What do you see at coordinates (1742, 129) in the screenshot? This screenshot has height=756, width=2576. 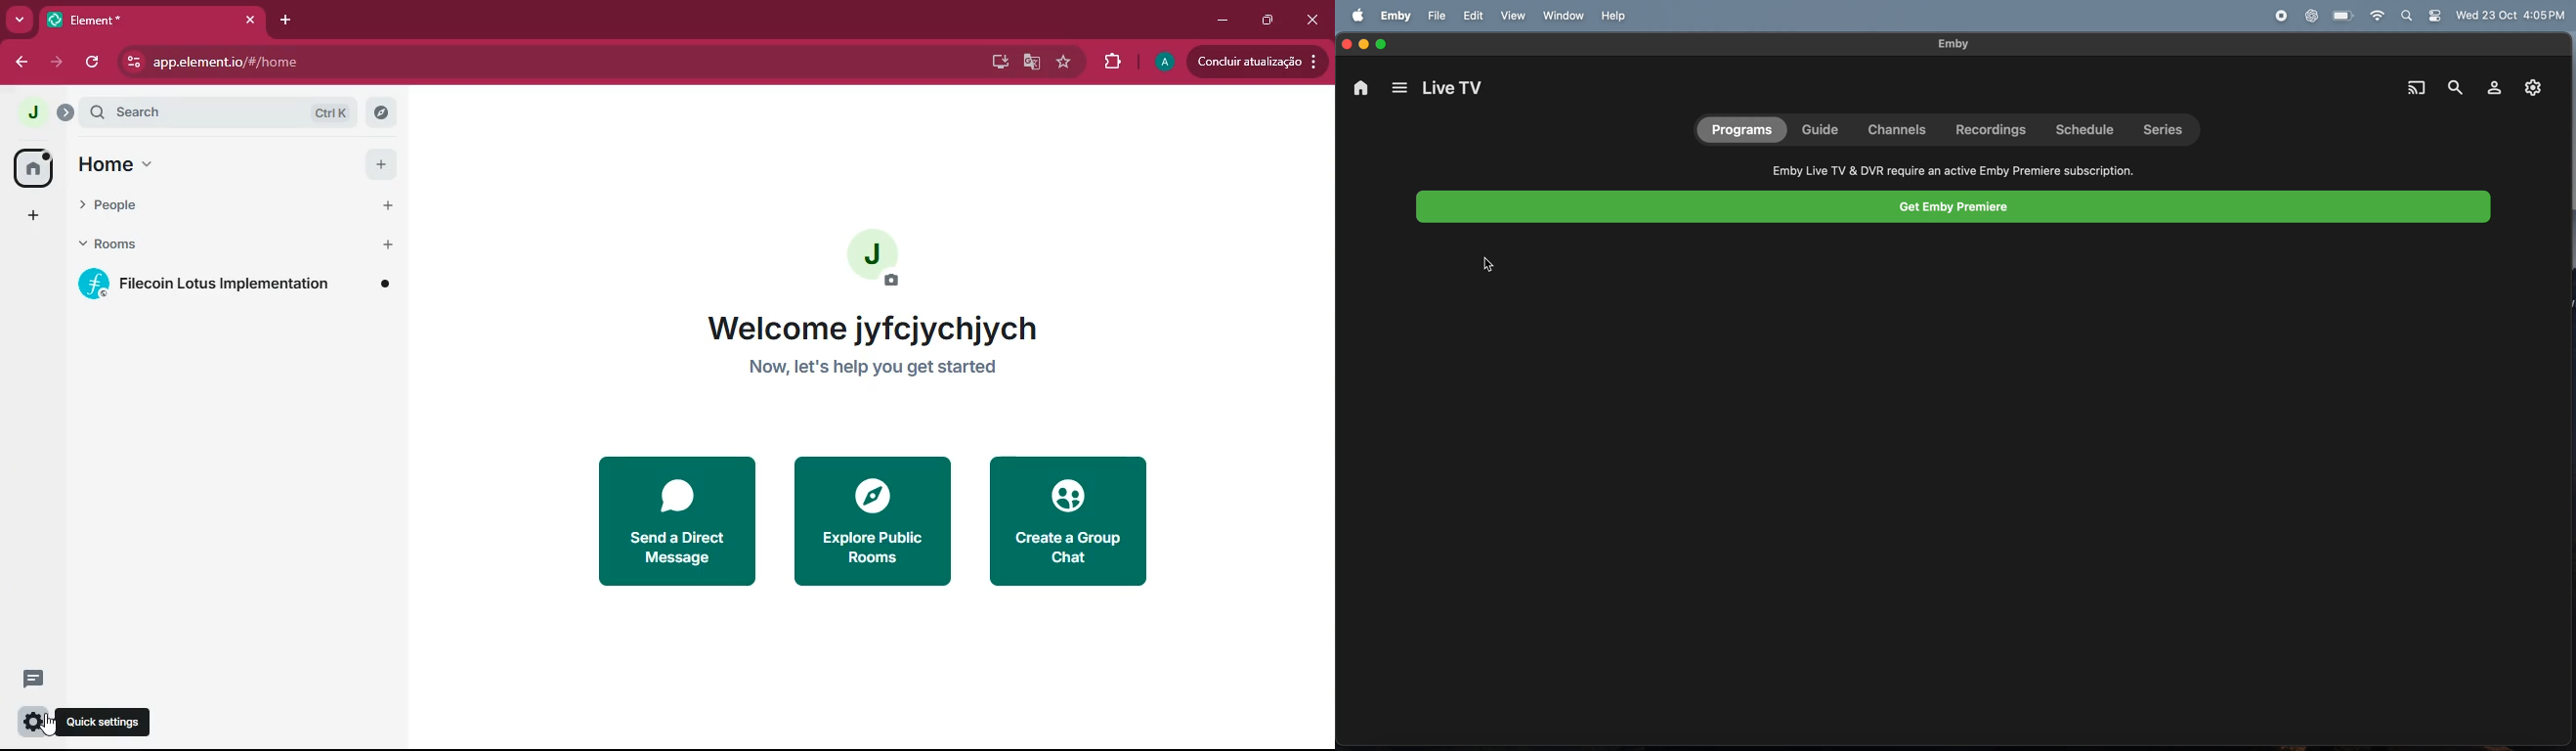 I see `programs` at bounding box center [1742, 129].